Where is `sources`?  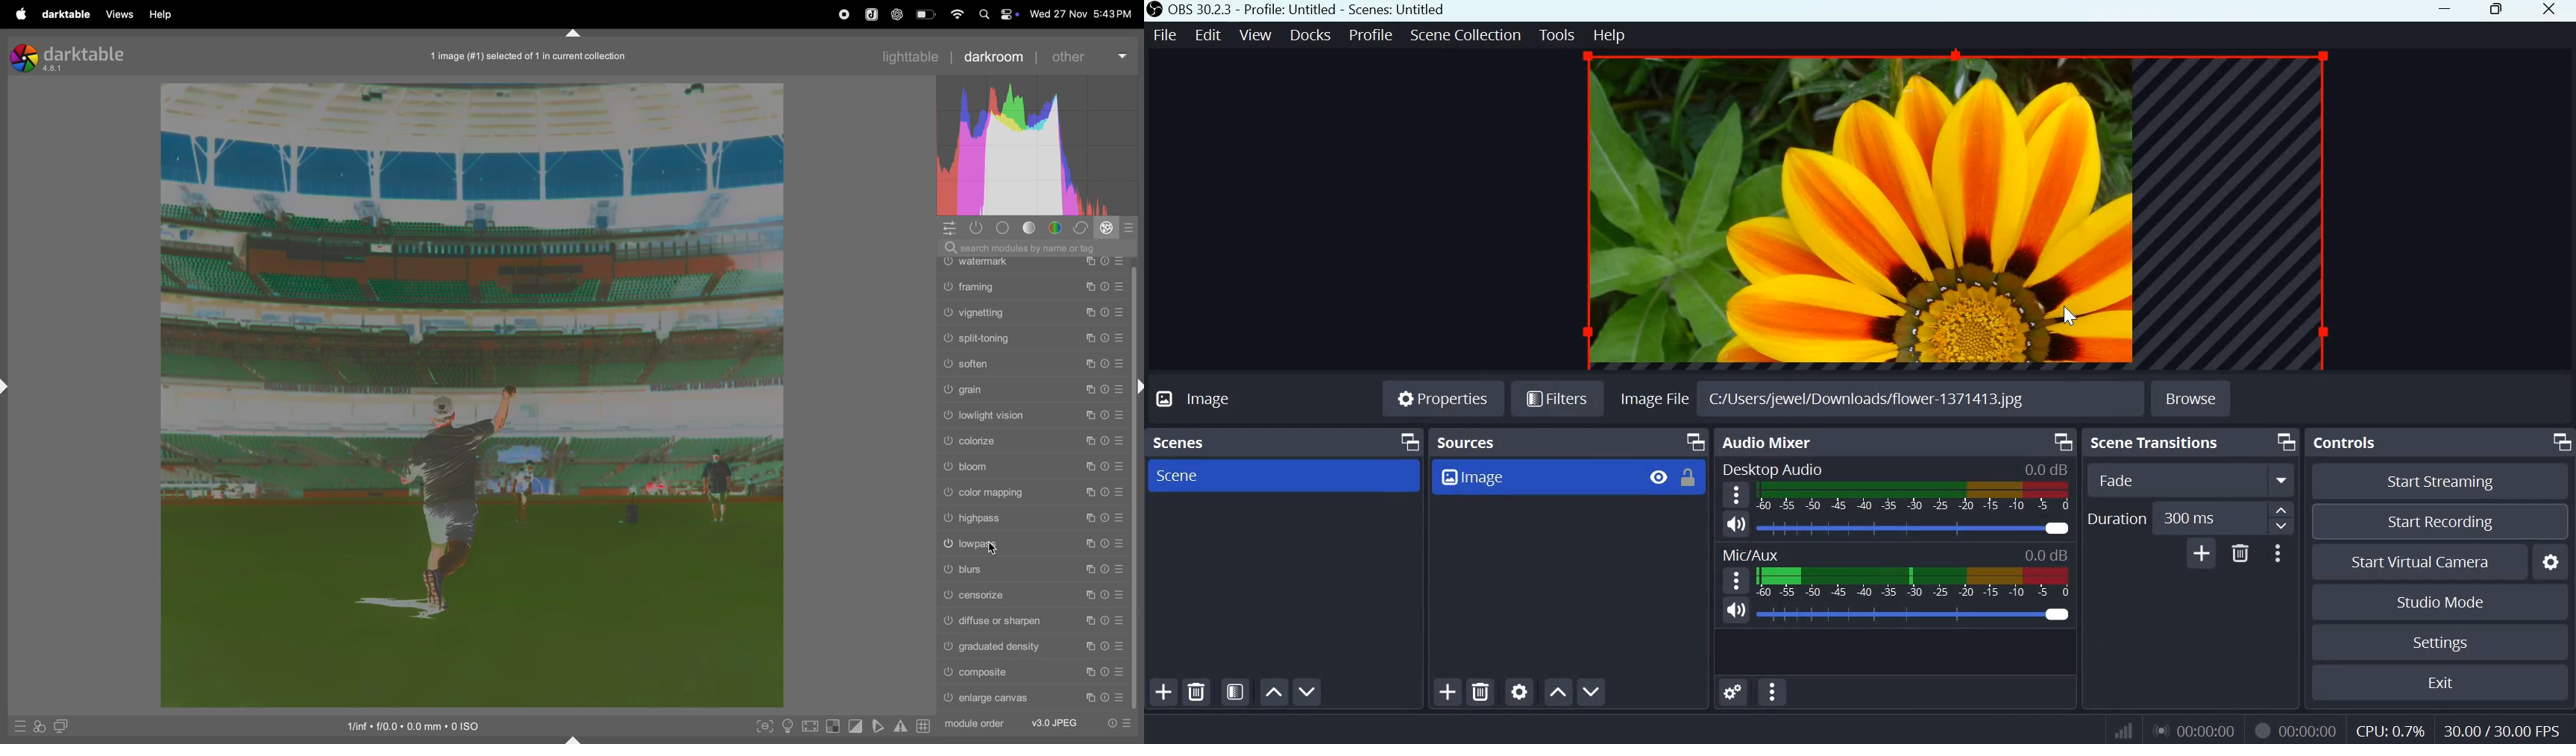 sources is located at coordinates (1480, 442).